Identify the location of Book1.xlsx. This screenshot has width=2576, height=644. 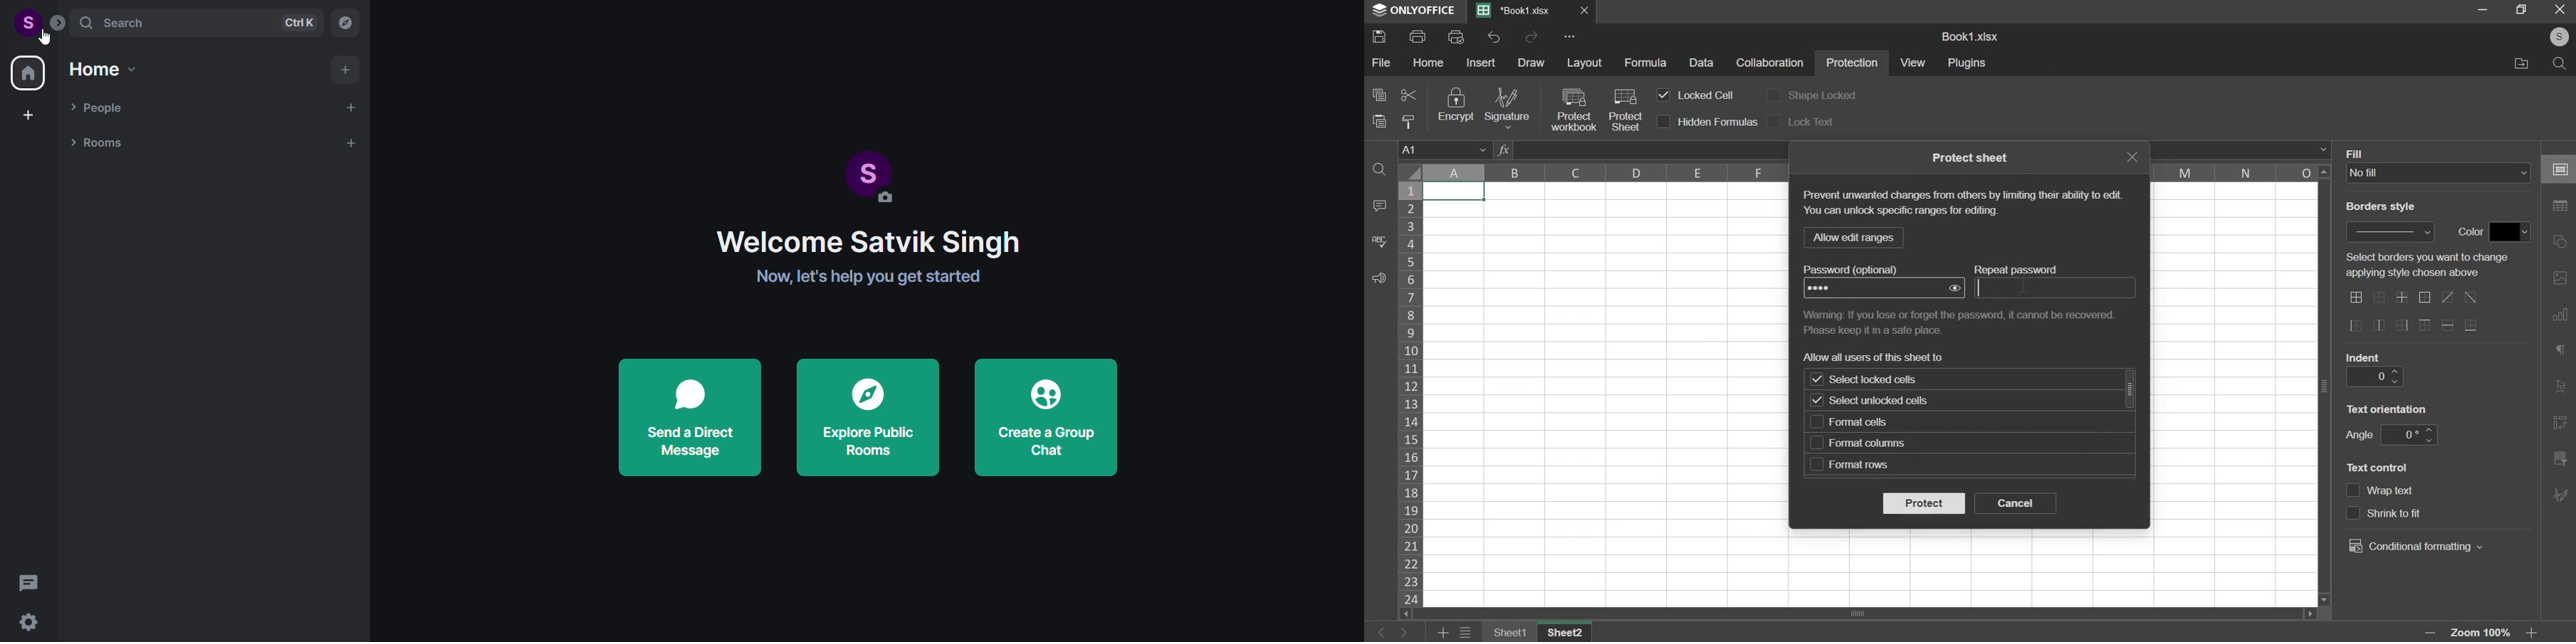
(1518, 11).